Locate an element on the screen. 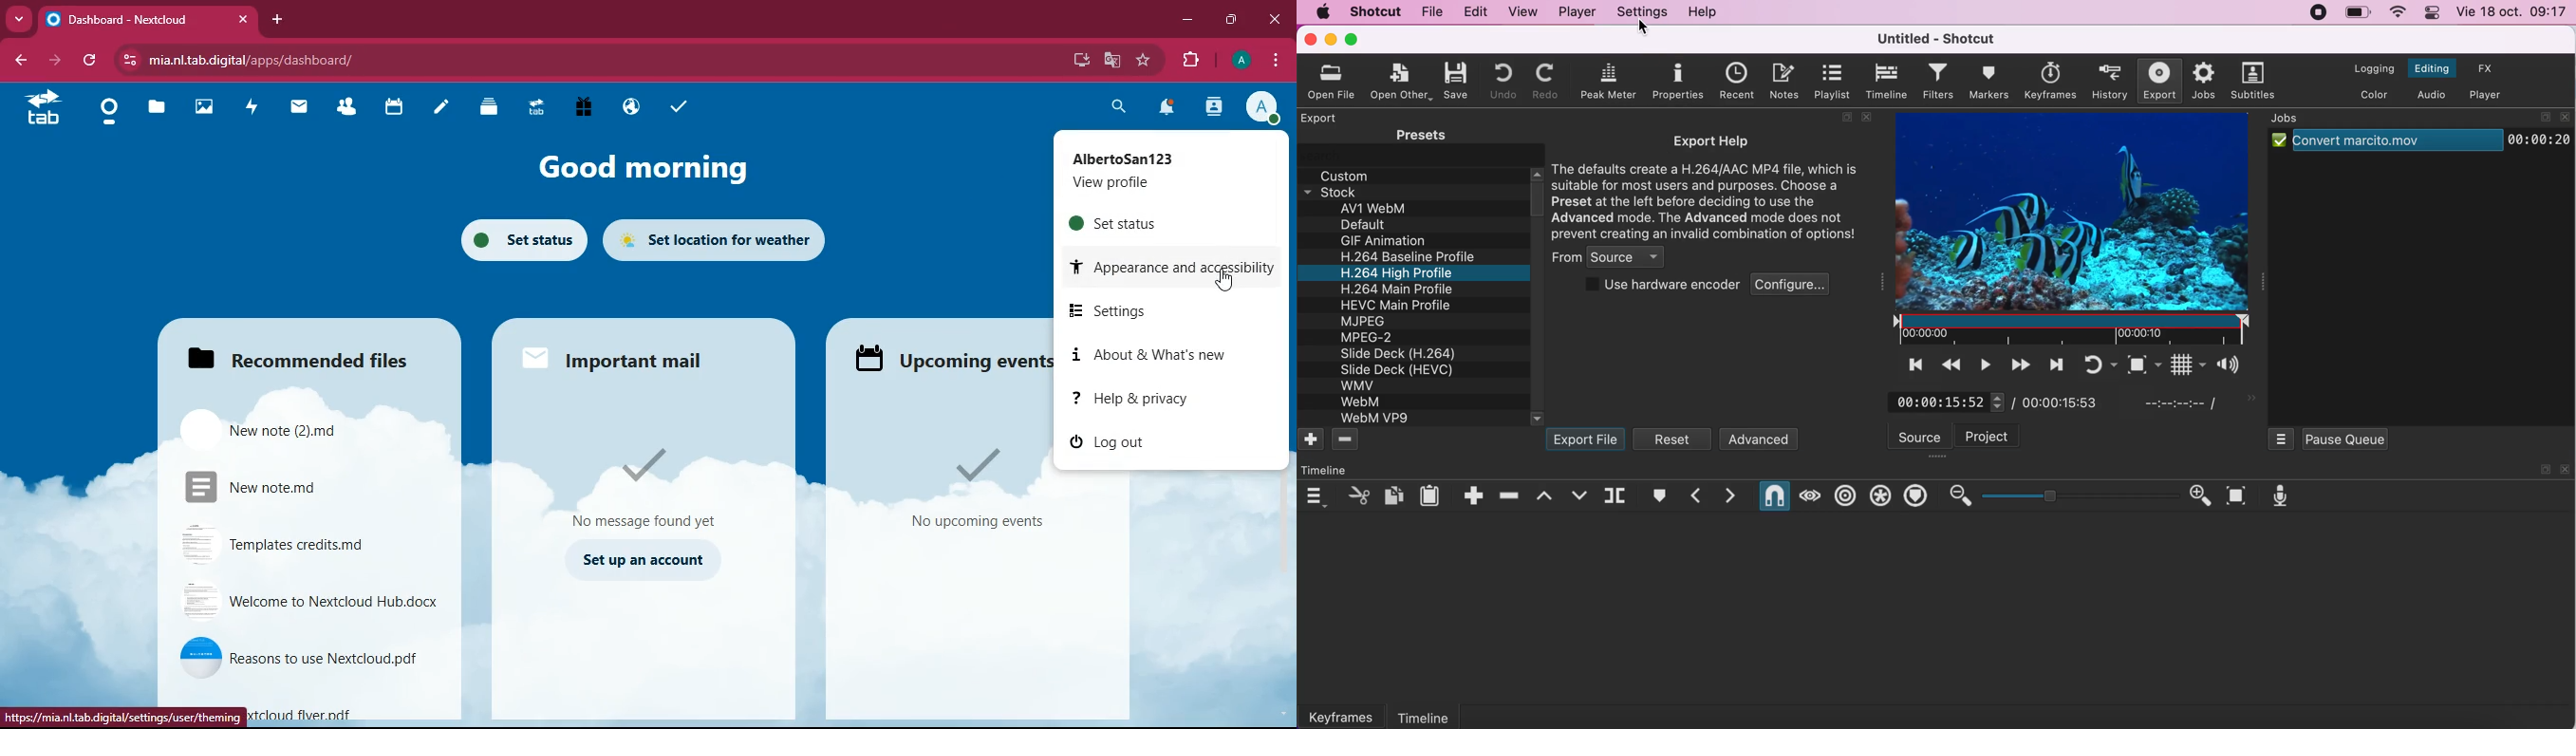 Image resolution: width=2576 pixels, height=756 pixels. WMV is located at coordinates (1356, 384).